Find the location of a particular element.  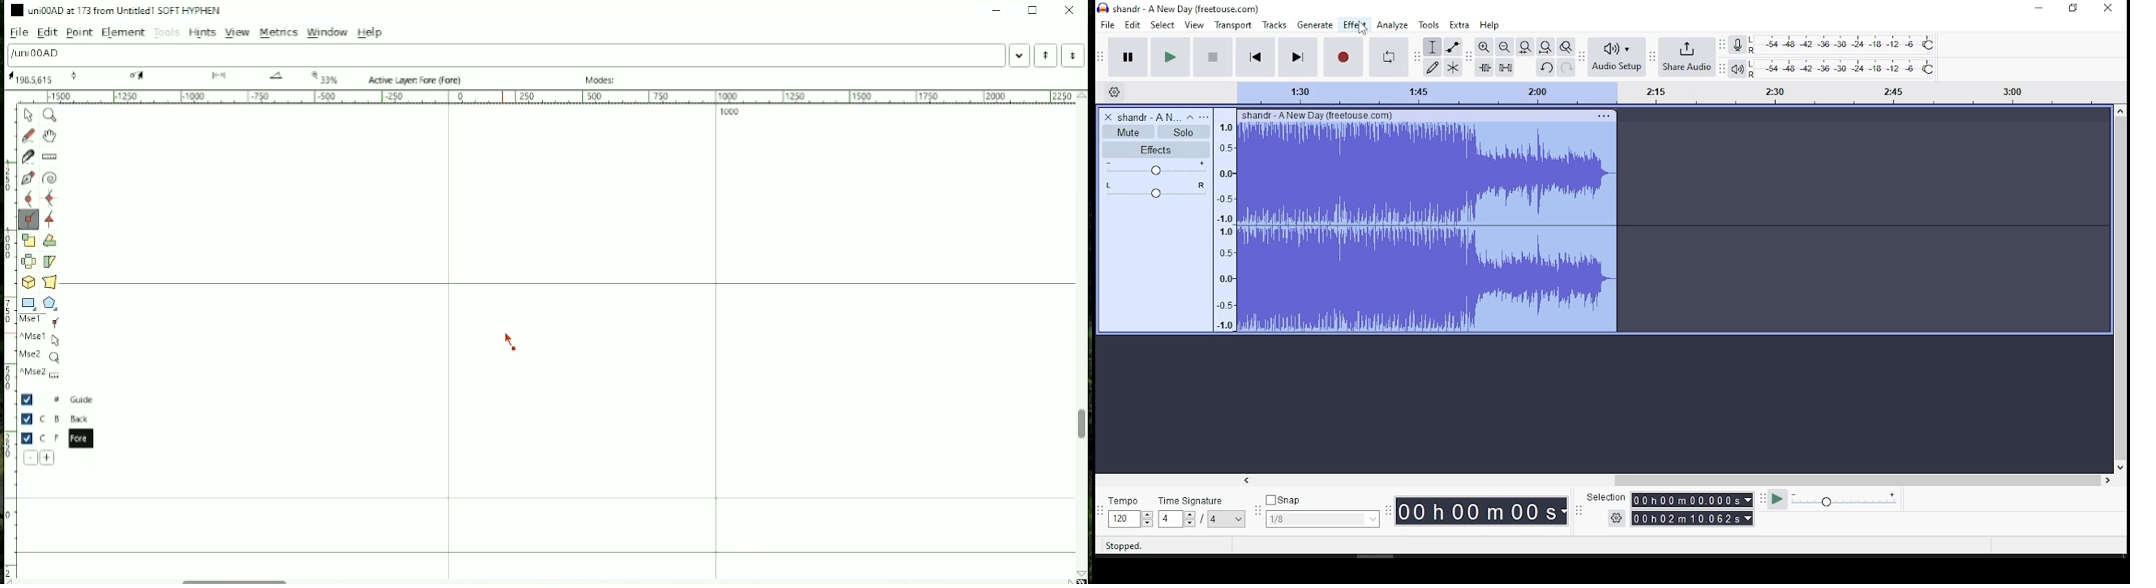

stop is located at coordinates (1211, 58).